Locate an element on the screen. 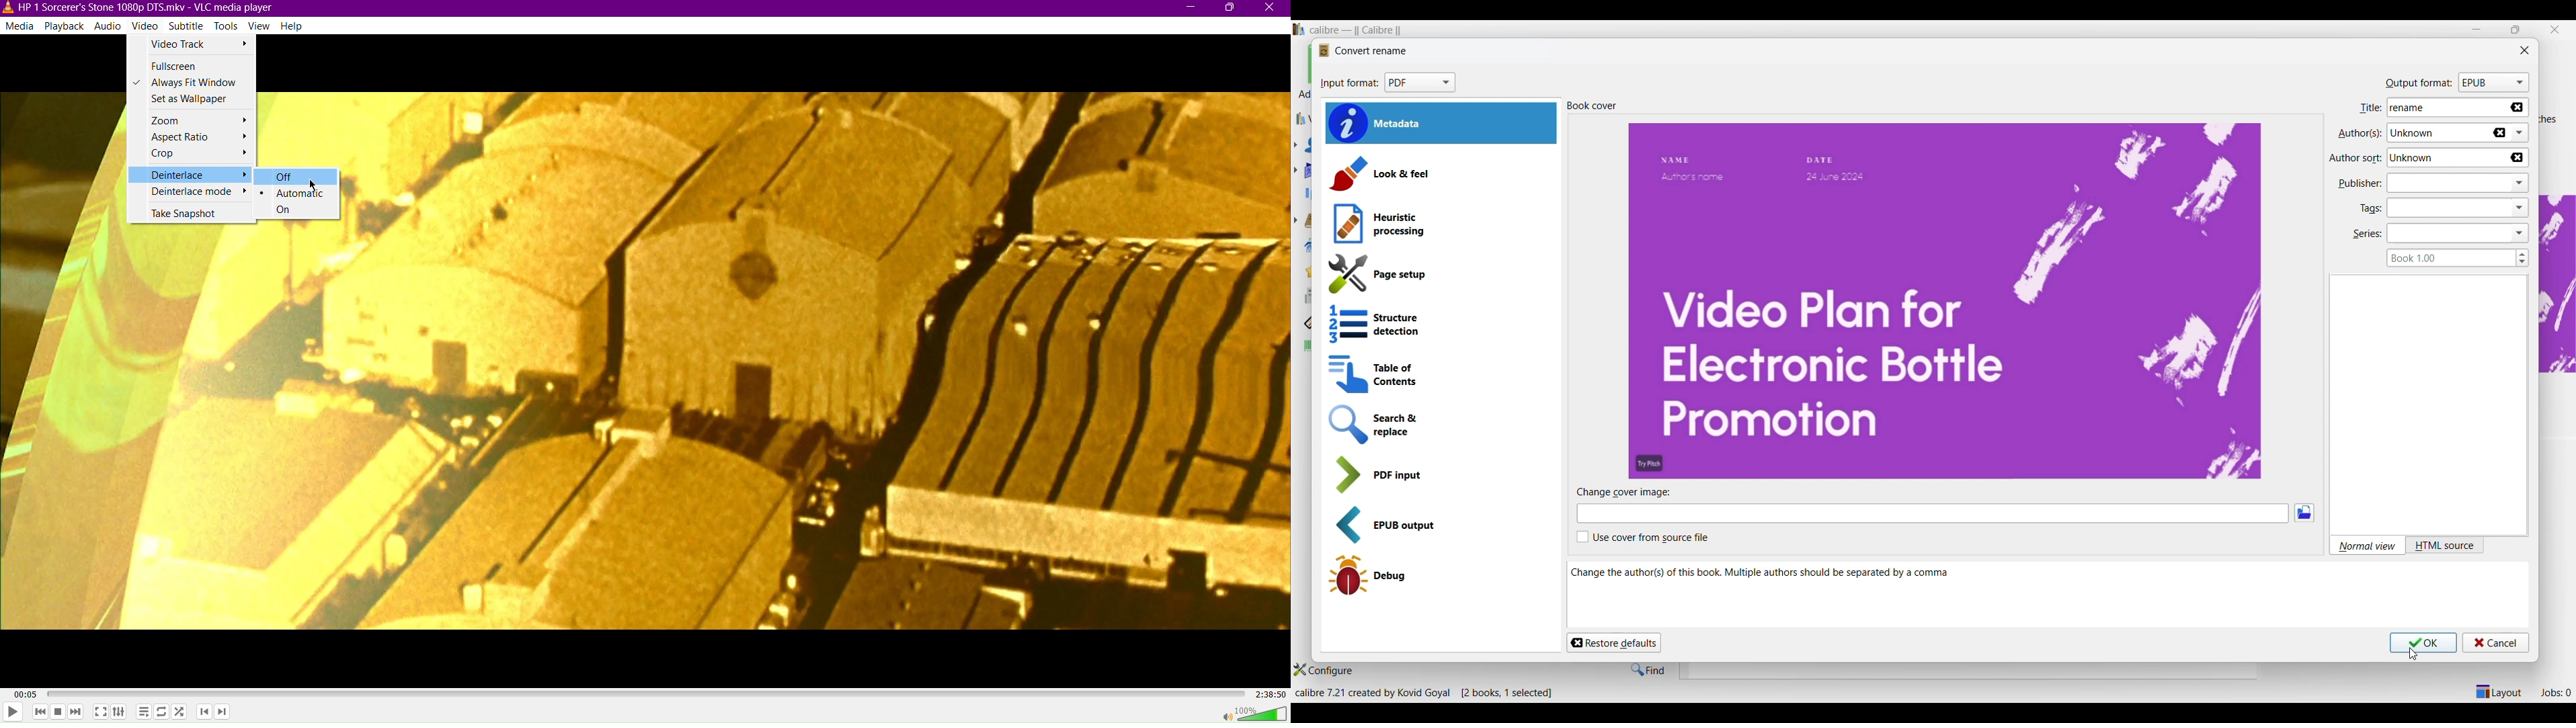 This screenshot has width=2576, height=728. book cover is located at coordinates (1594, 106).